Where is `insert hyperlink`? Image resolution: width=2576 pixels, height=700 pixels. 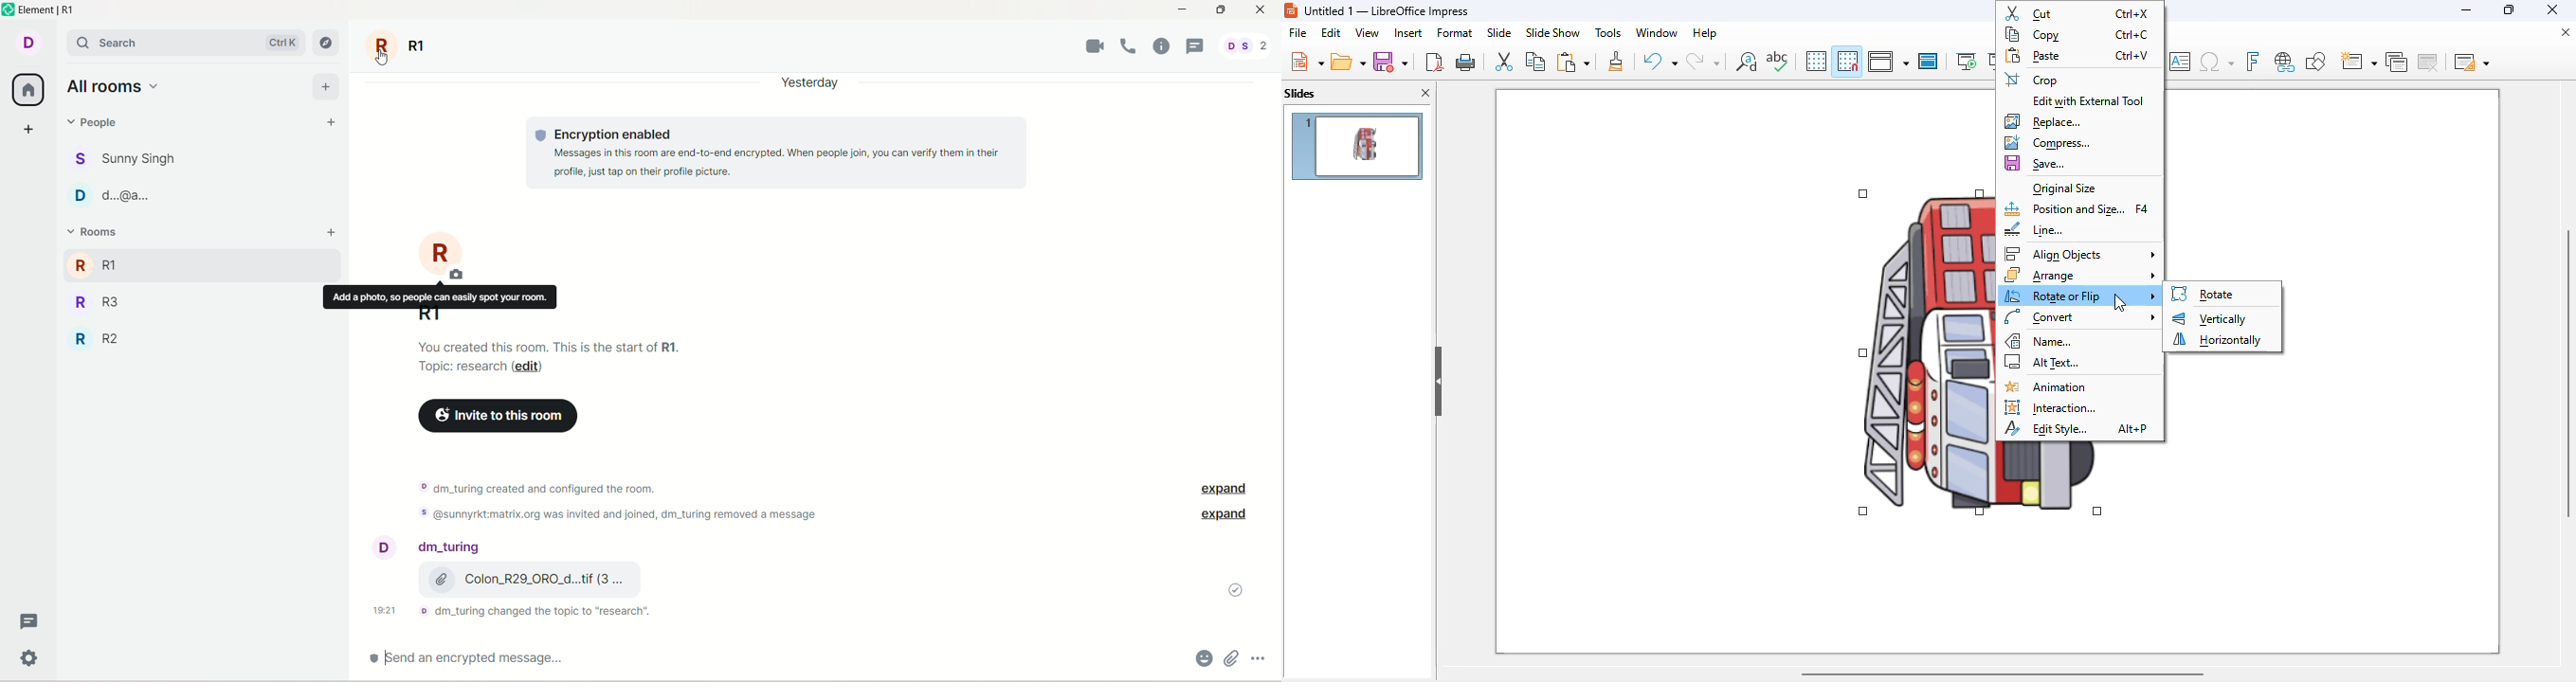 insert hyperlink is located at coordinates (2285, 62).